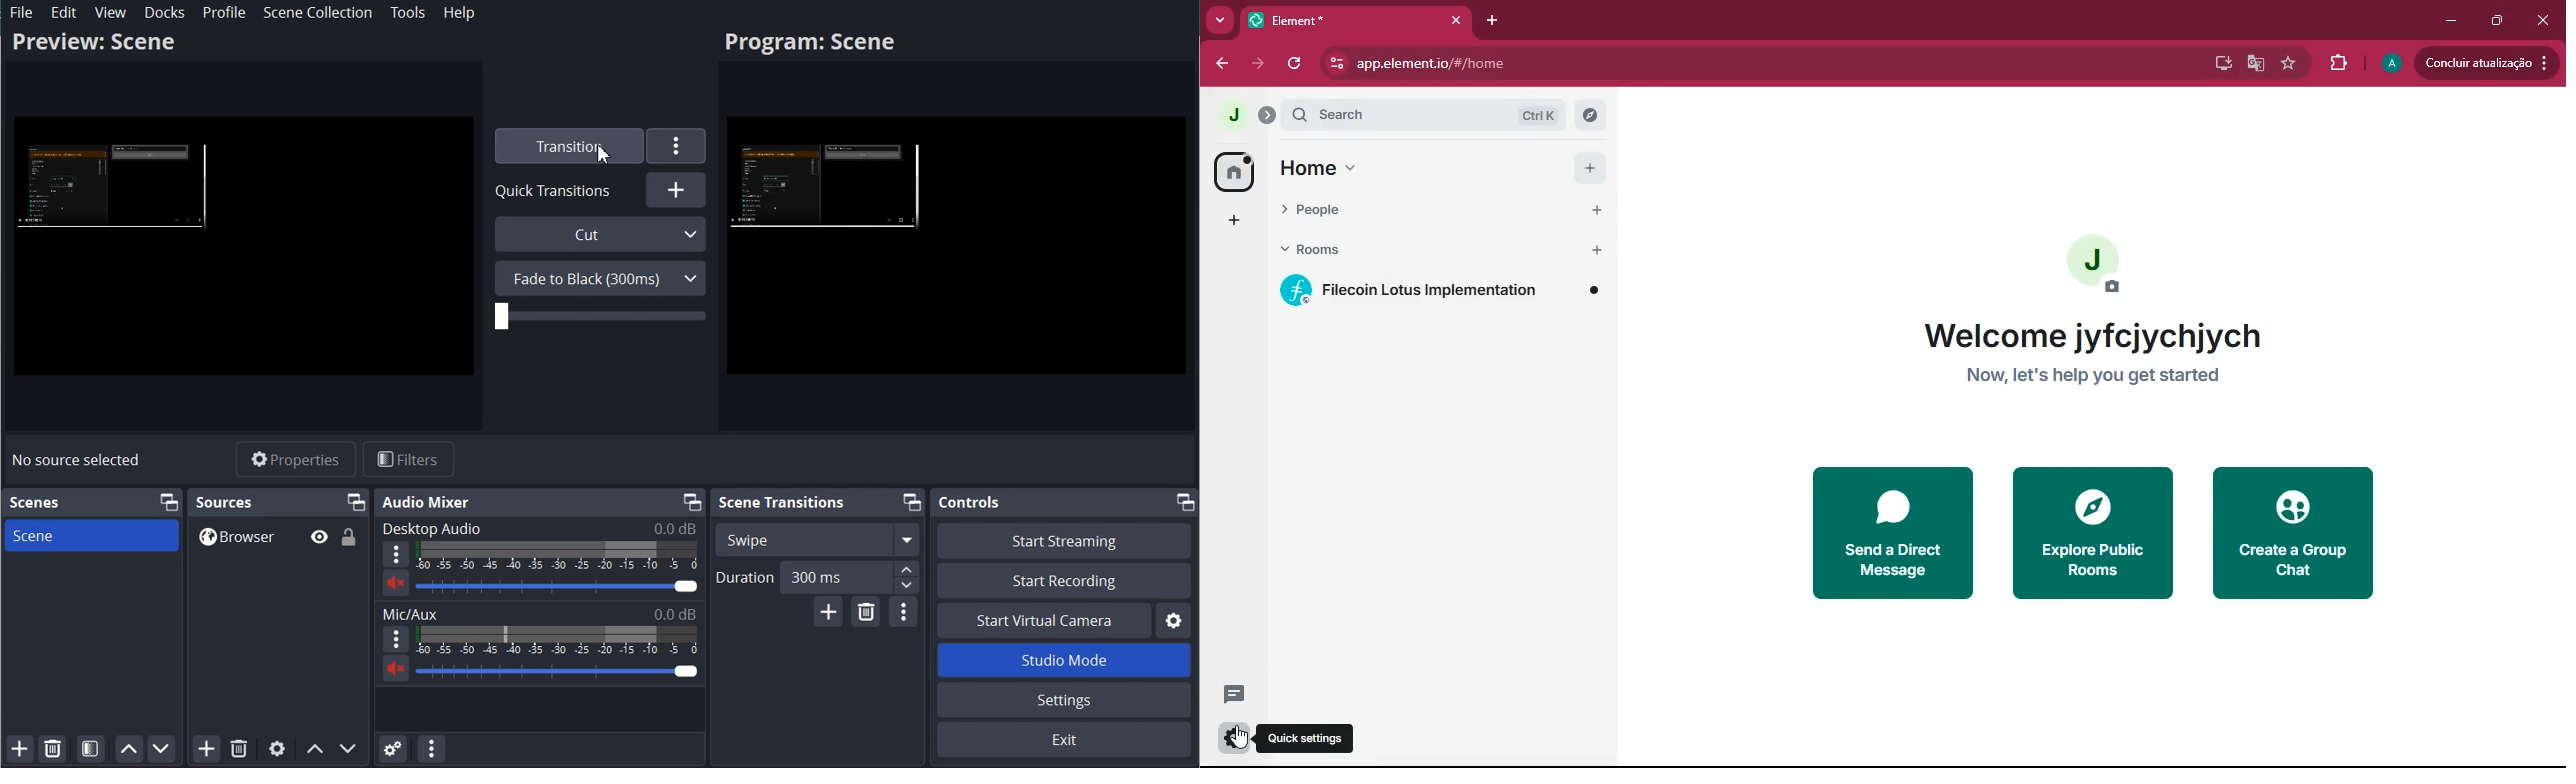 This screenshot has width=2576, height=784. Describe the element at coordinates (1305, 737) in the screenshot. I see `Quick settings` at that location.